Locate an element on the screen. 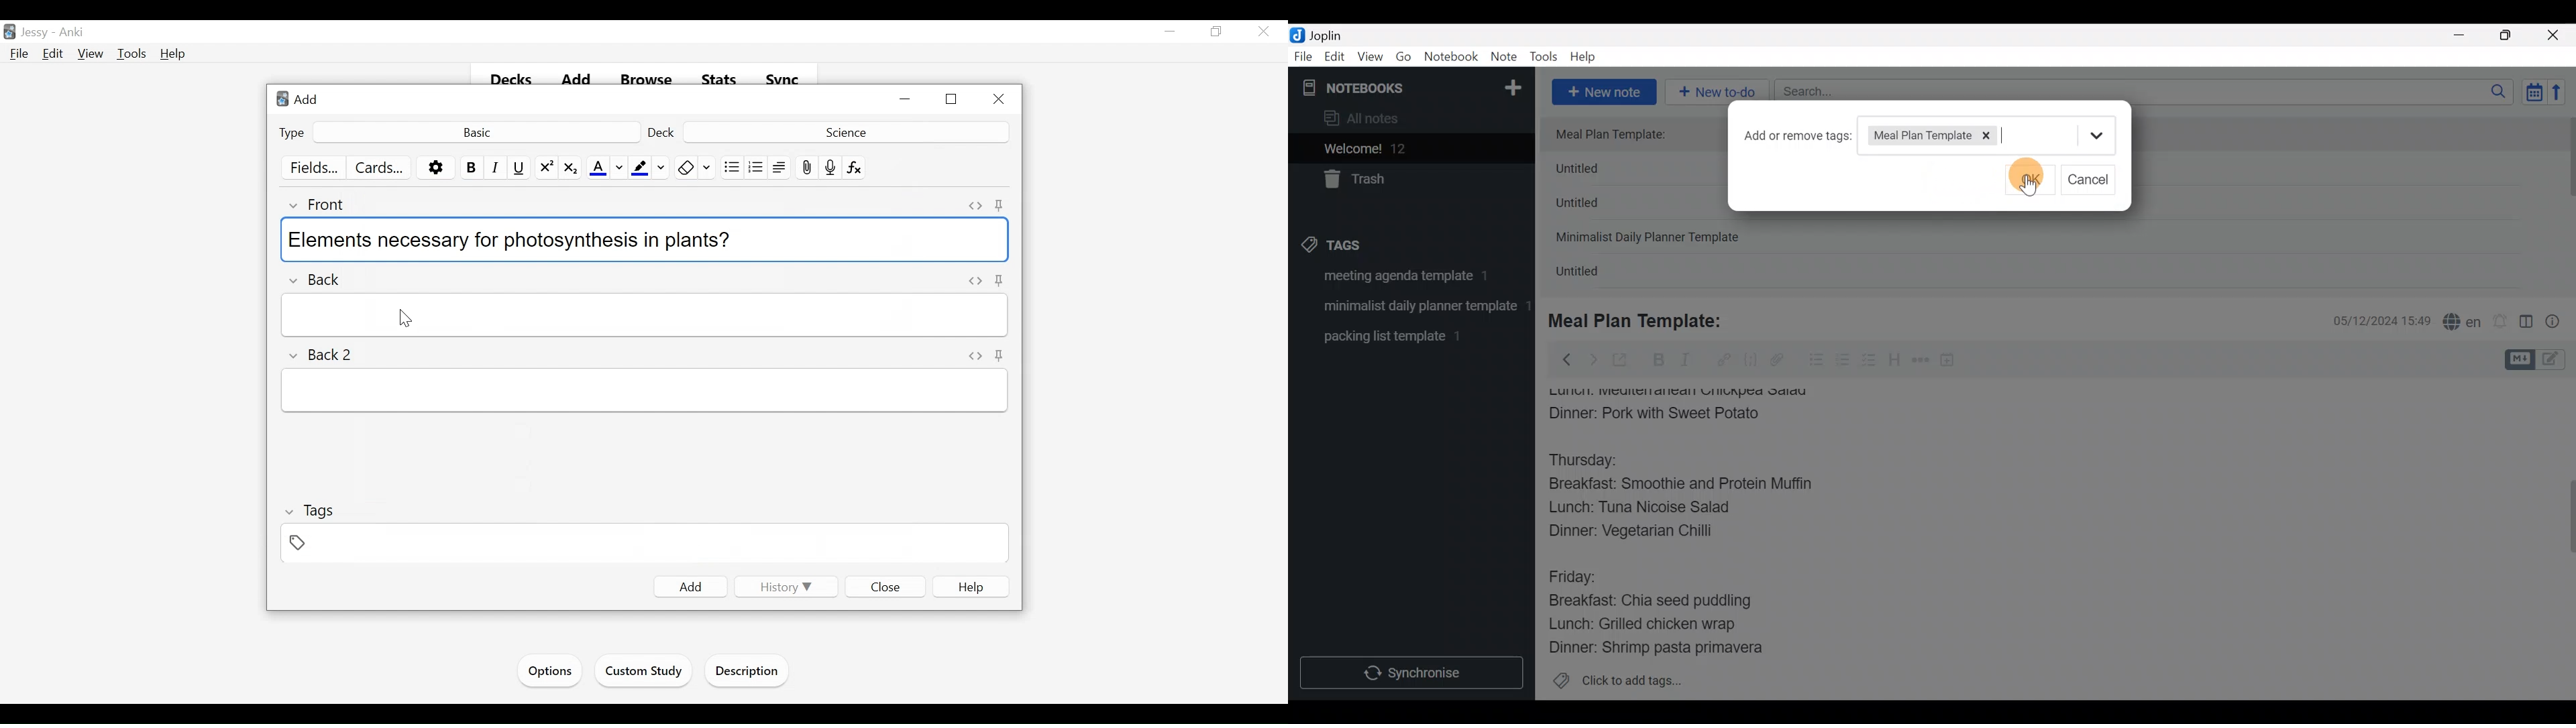  Restore is located at coordinates (1215, 32).